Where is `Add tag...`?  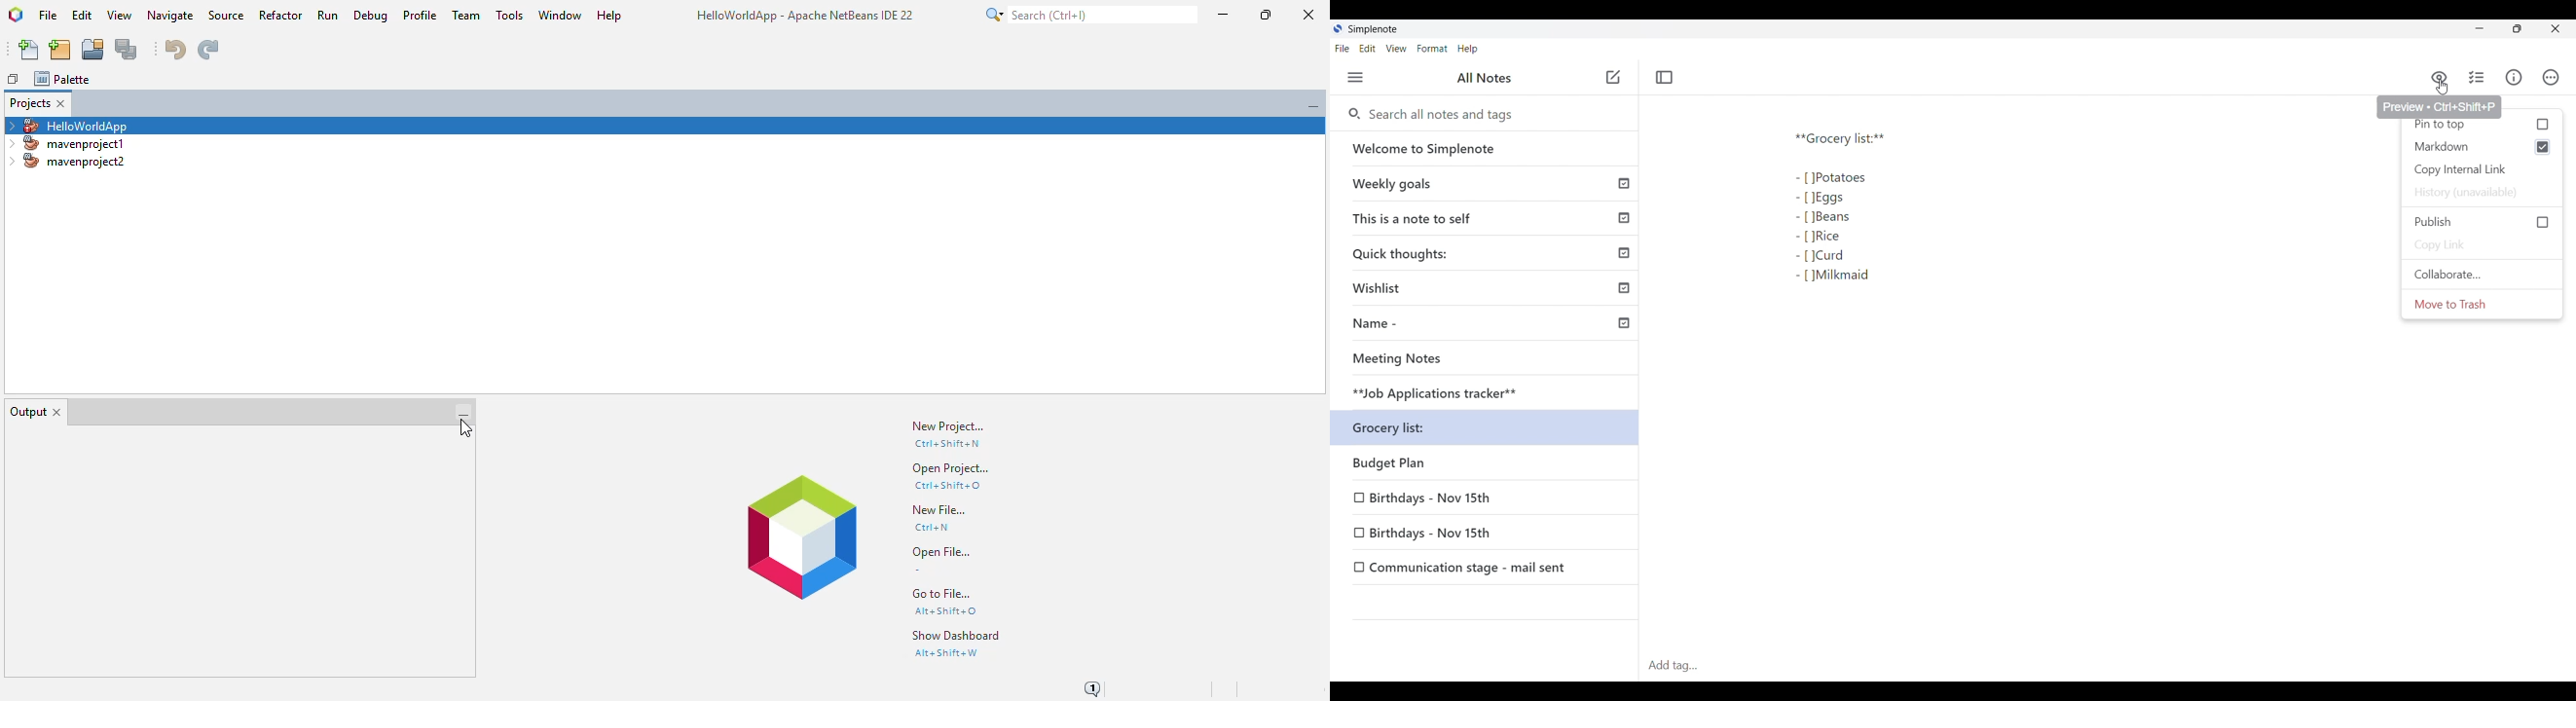
Add tag... is located at coordinates (1678, 665).